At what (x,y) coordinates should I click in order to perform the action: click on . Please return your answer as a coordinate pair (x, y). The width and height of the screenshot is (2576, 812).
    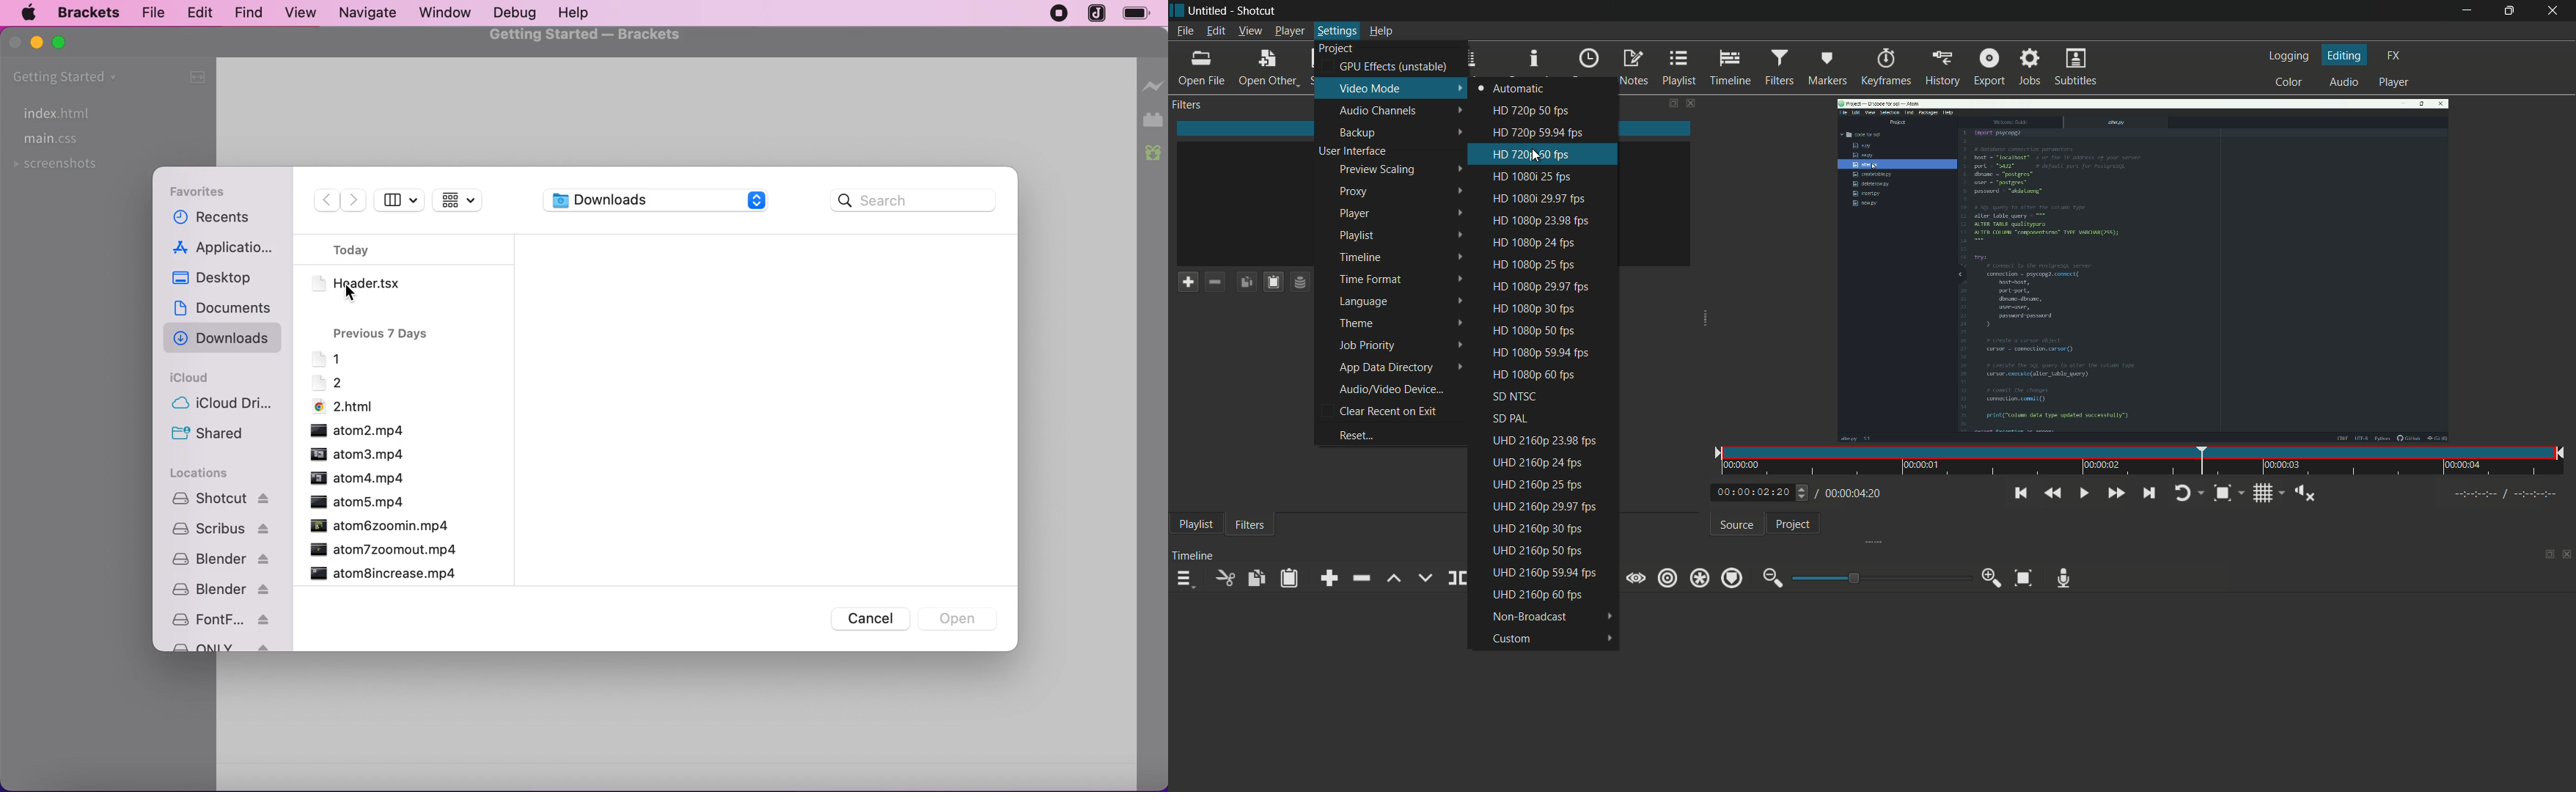
    Looking at the image, I should click on (1803, 493).